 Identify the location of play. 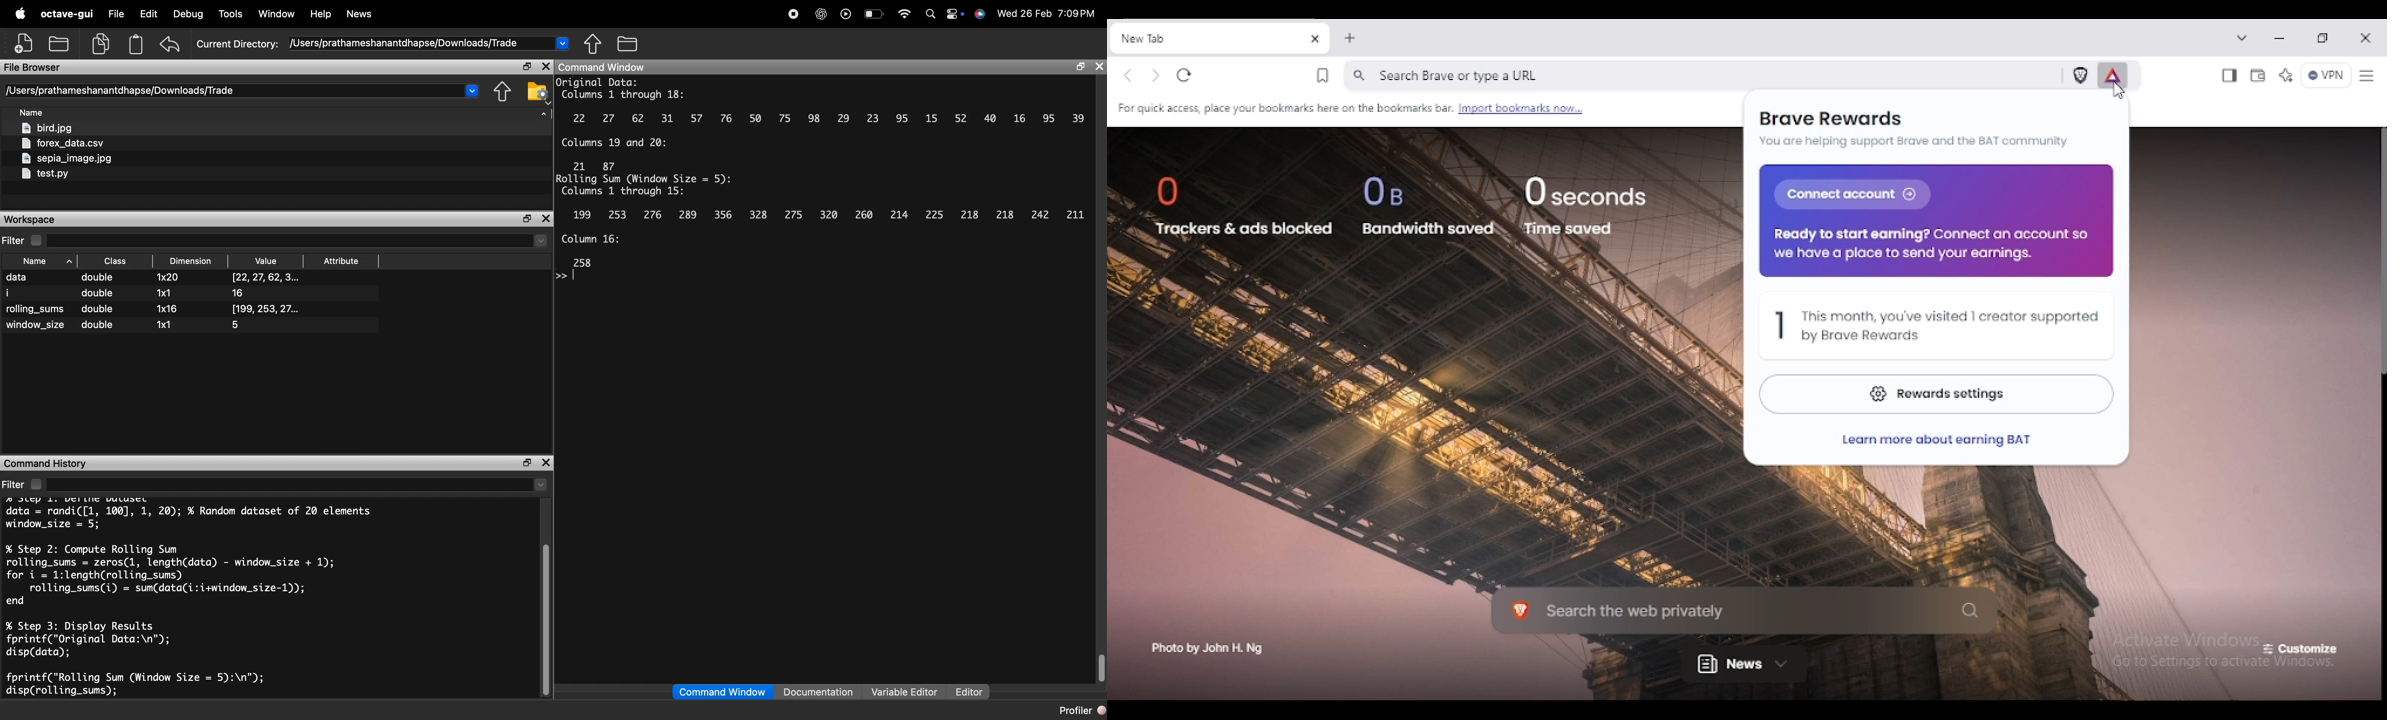
(847, 15).